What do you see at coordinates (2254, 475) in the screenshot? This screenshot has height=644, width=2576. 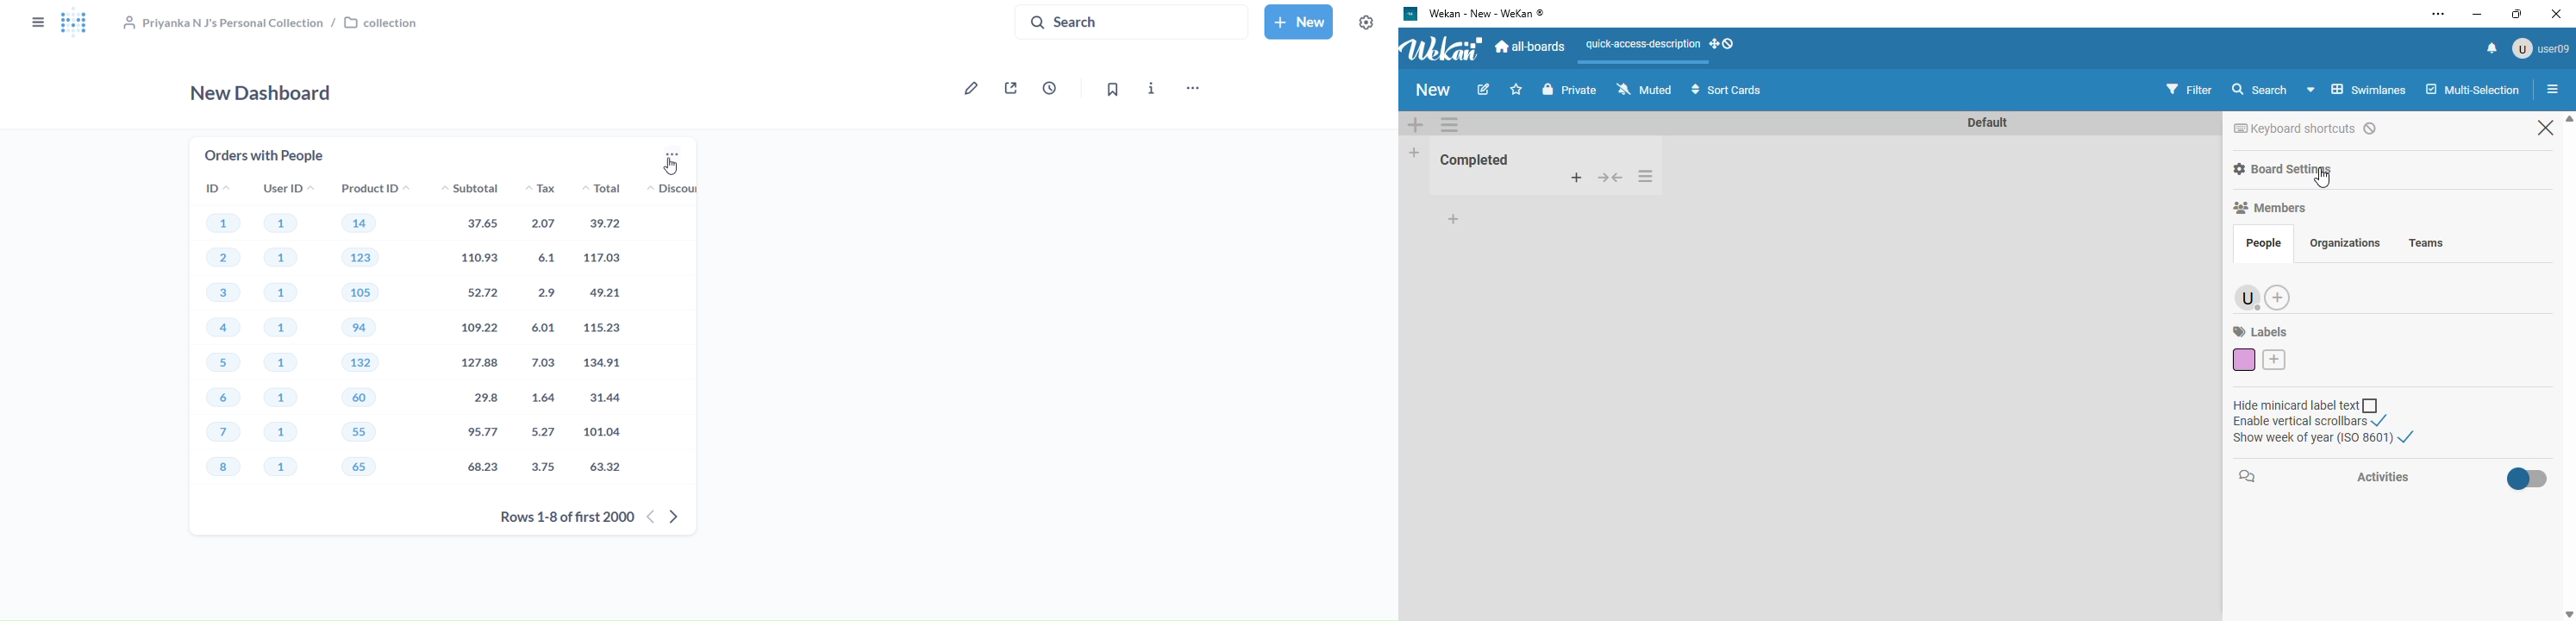 I see `chat` at bounding box center [2254, 475].